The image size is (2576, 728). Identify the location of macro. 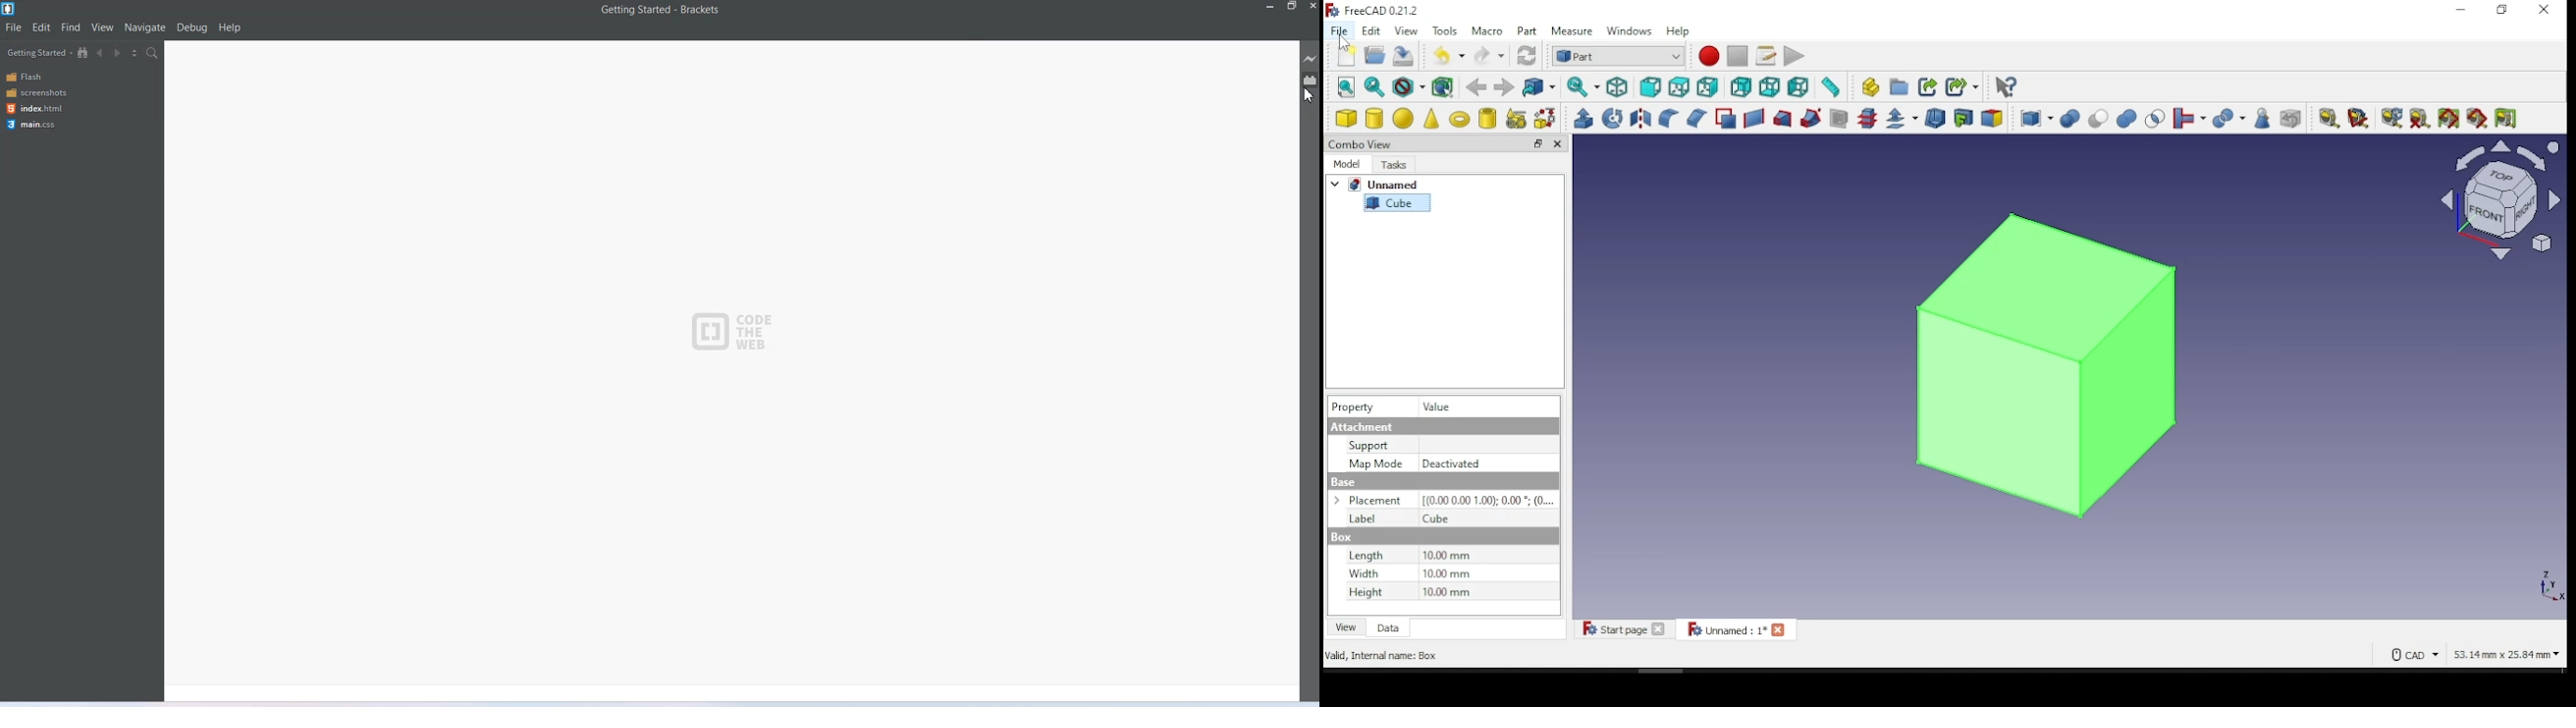
(1487, 30).